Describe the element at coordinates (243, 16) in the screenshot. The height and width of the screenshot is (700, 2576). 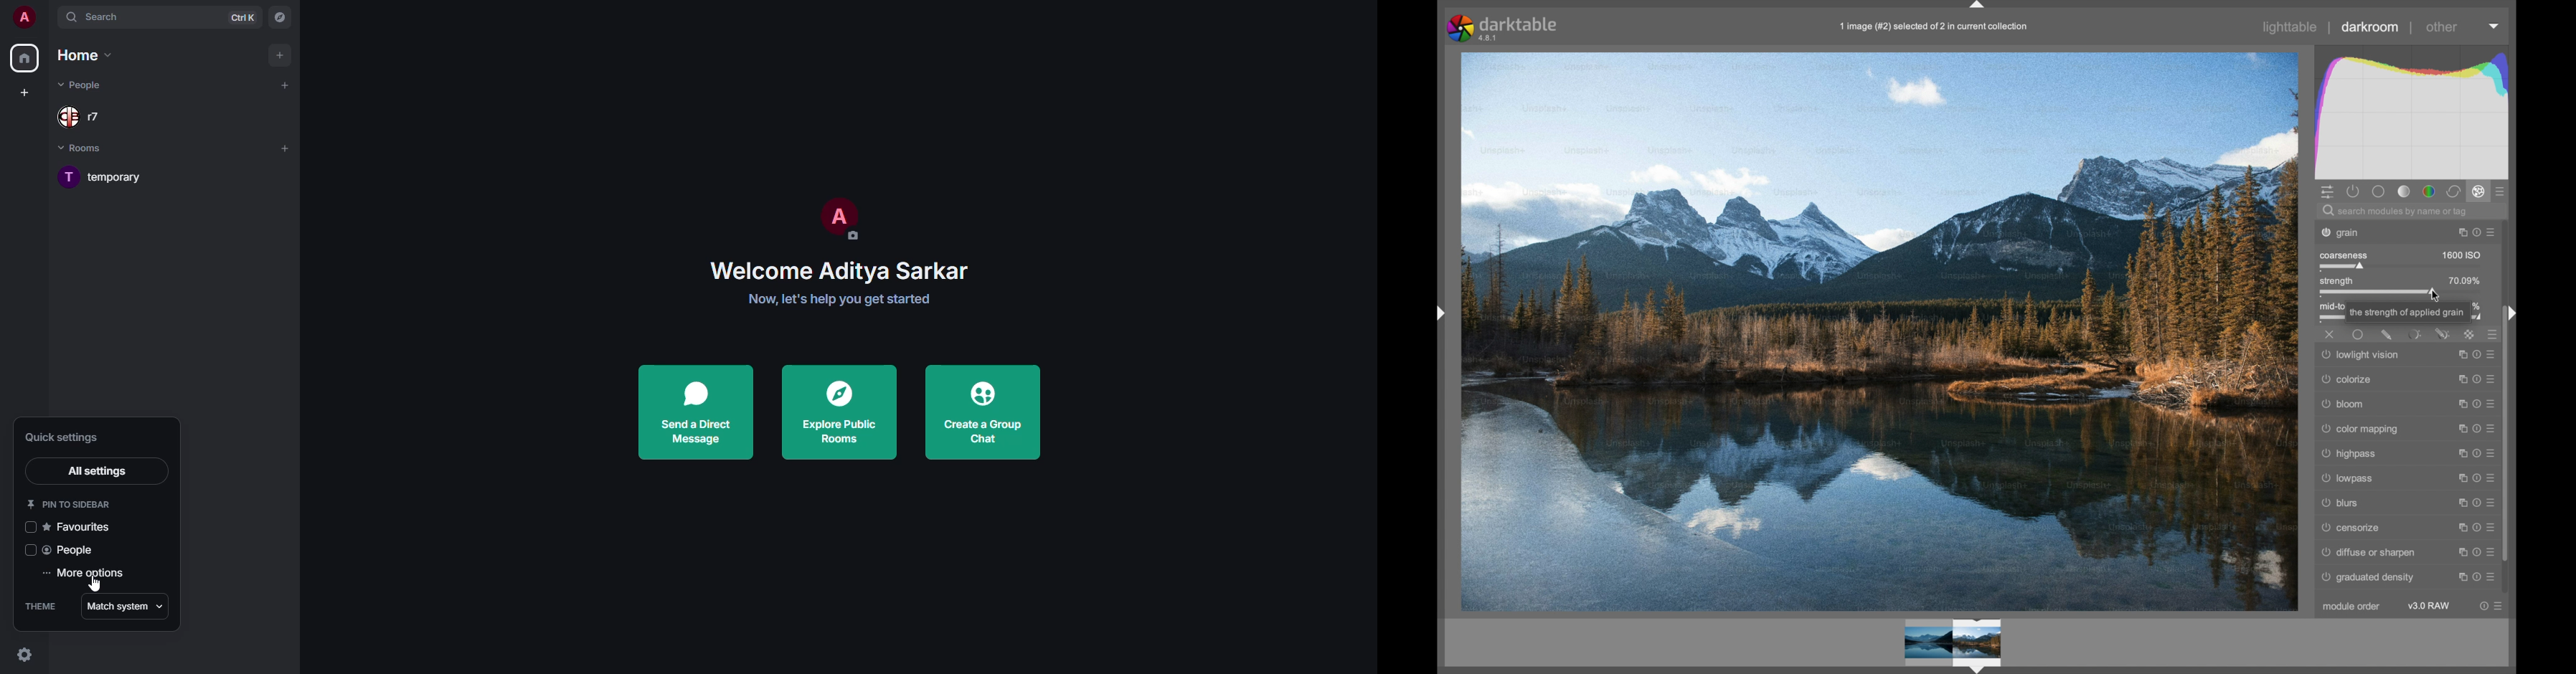
I see `ctrl K` at that location.